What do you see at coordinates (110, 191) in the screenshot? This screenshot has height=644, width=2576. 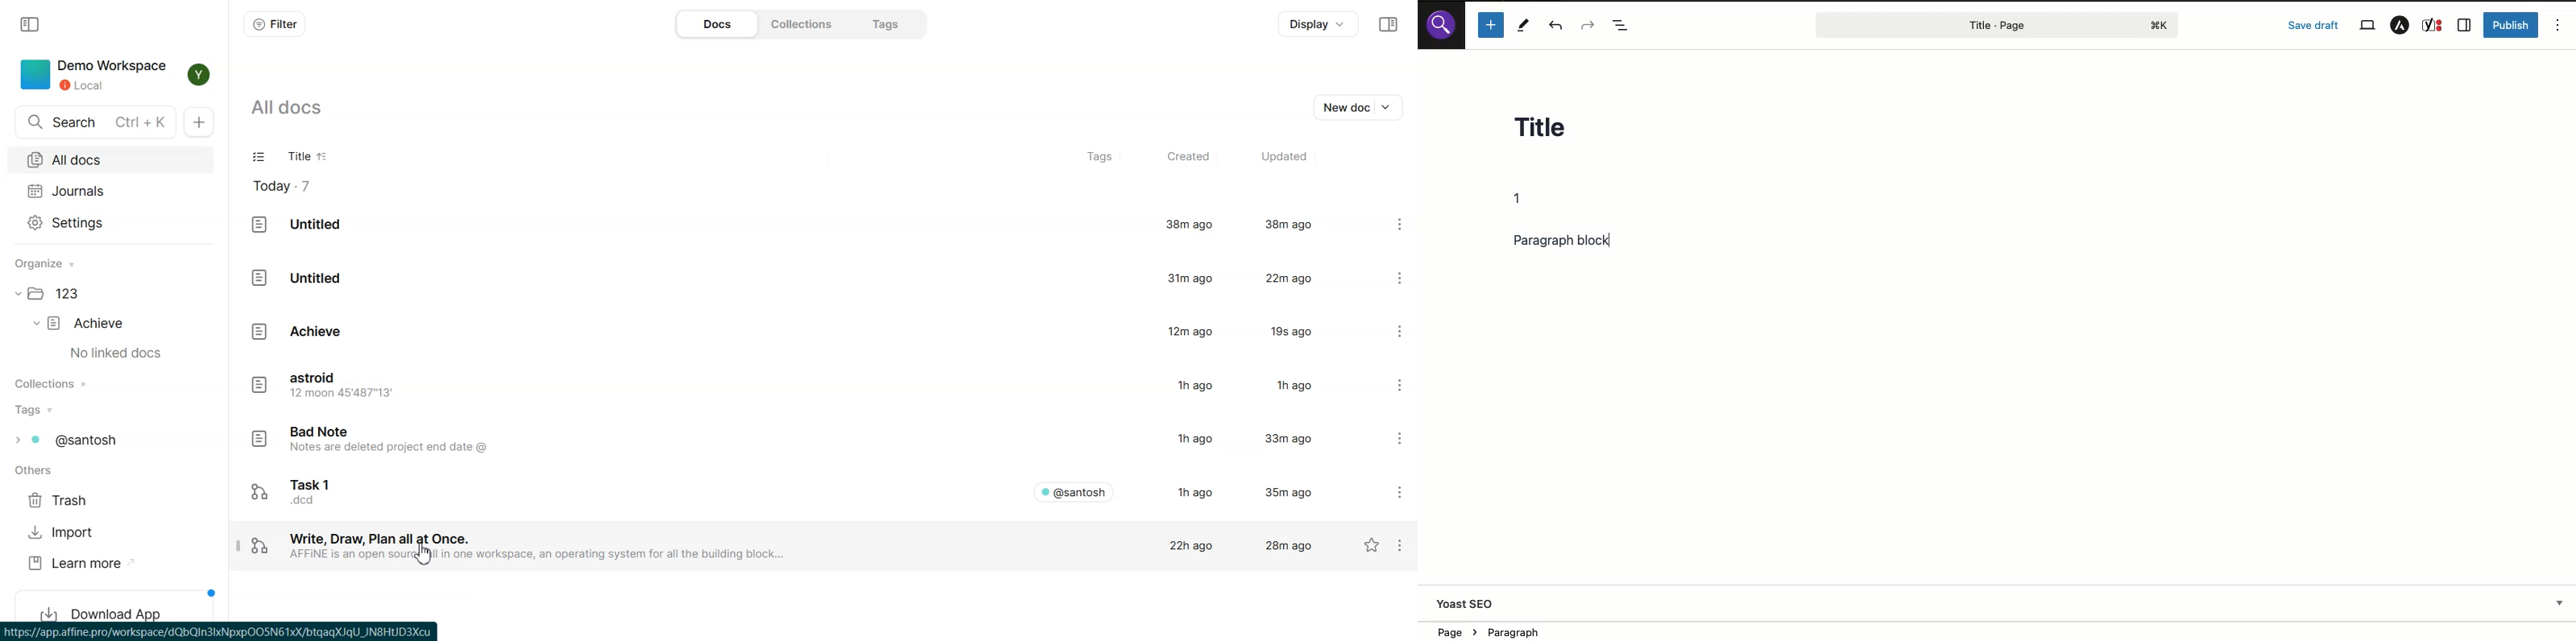 I see `Journals` at bounding box center [110, 191].